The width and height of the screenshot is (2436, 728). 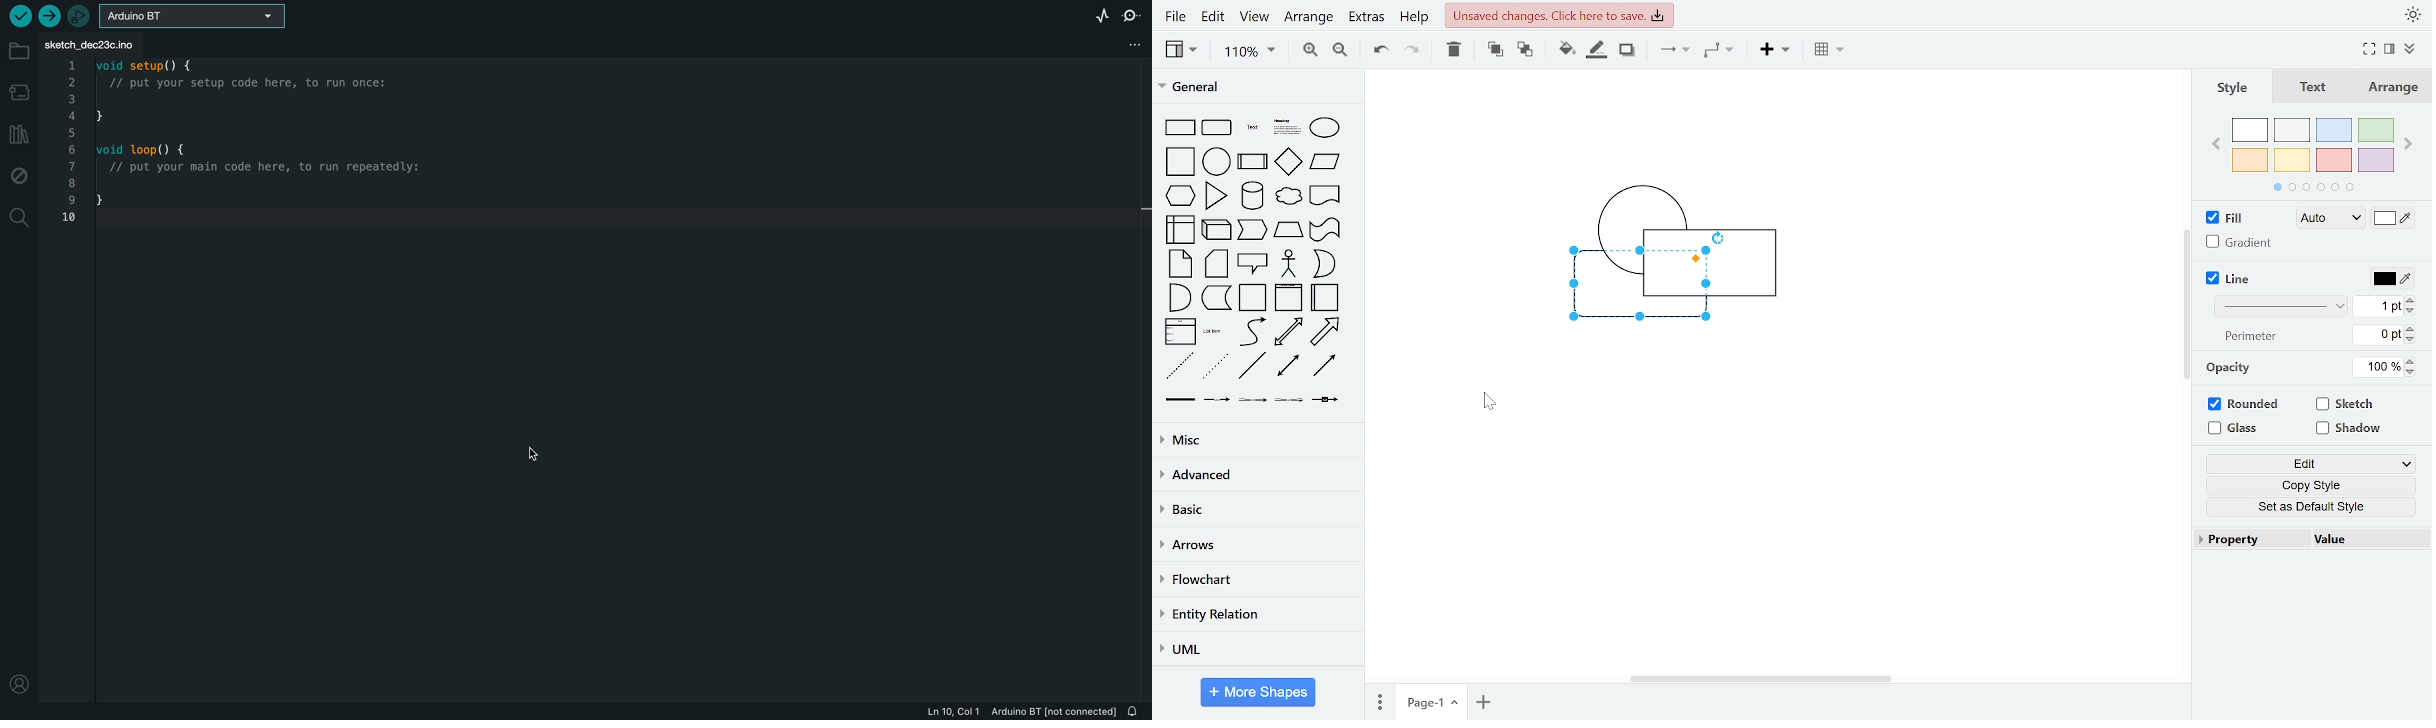 I want to click on shadow, so click(x=1630, y=53).